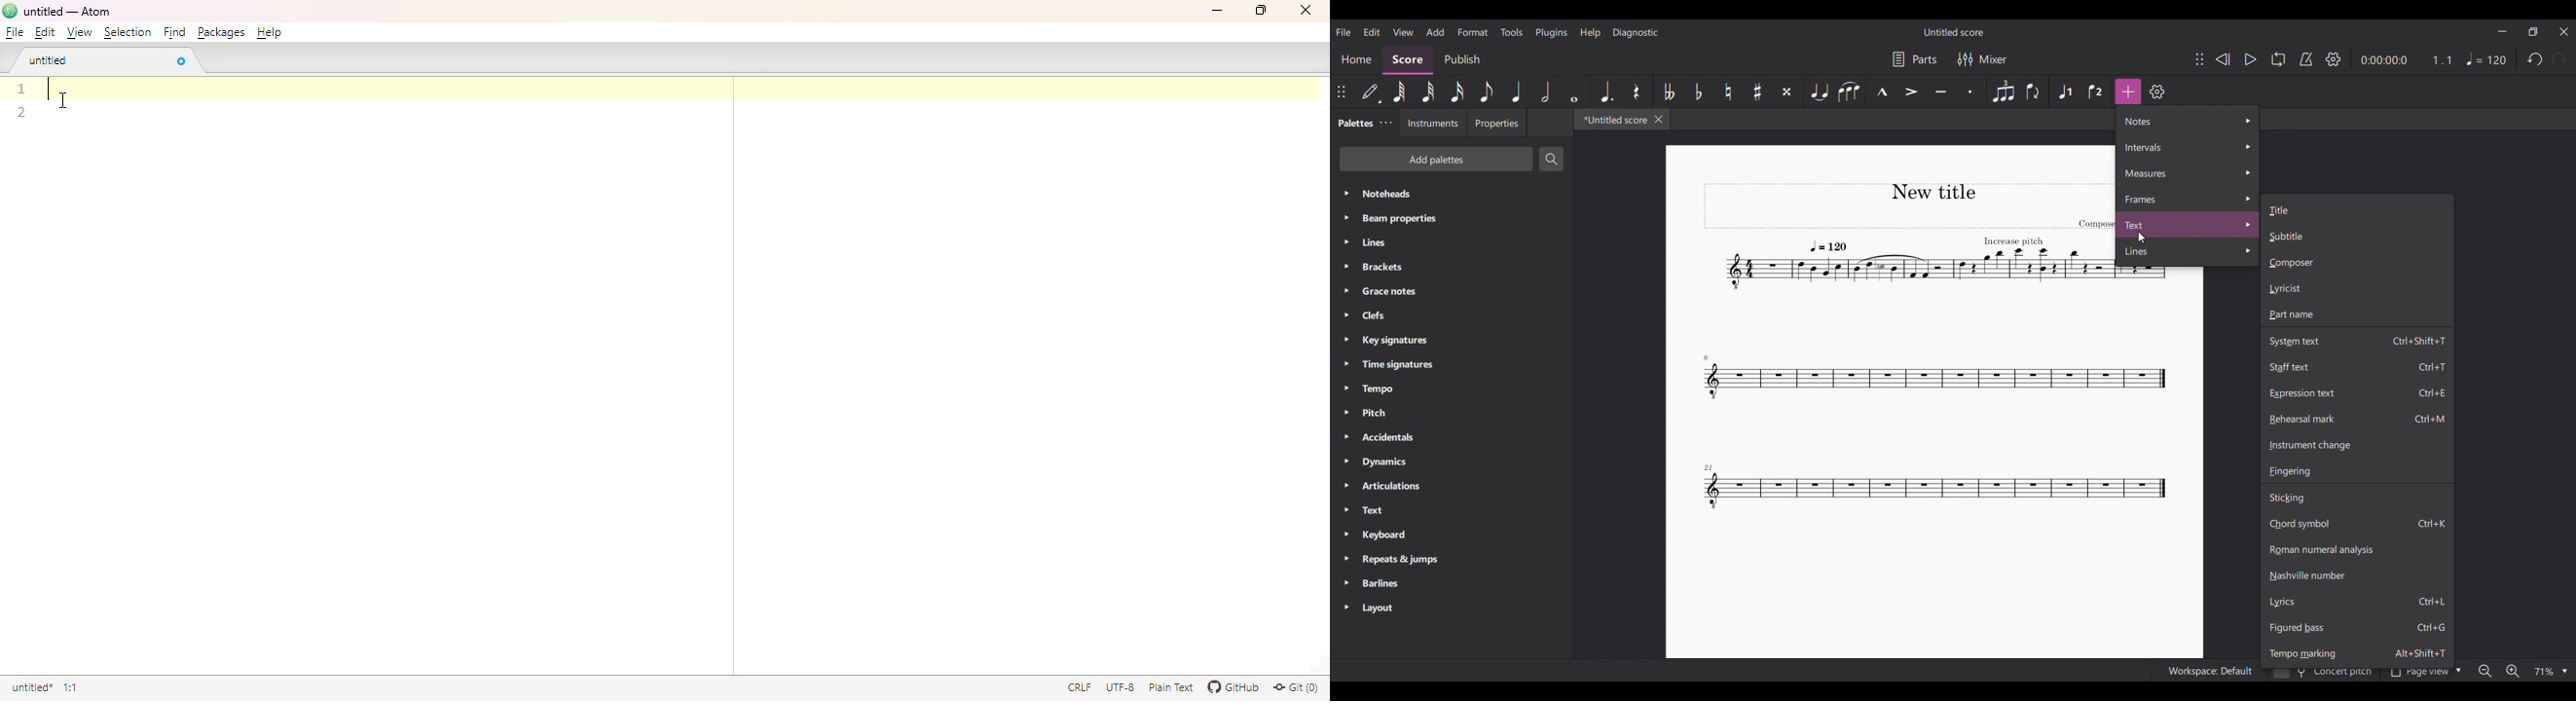 The height and width of the screenshot is (728, 2576). I want to click on Composer, so click(2357, 263).